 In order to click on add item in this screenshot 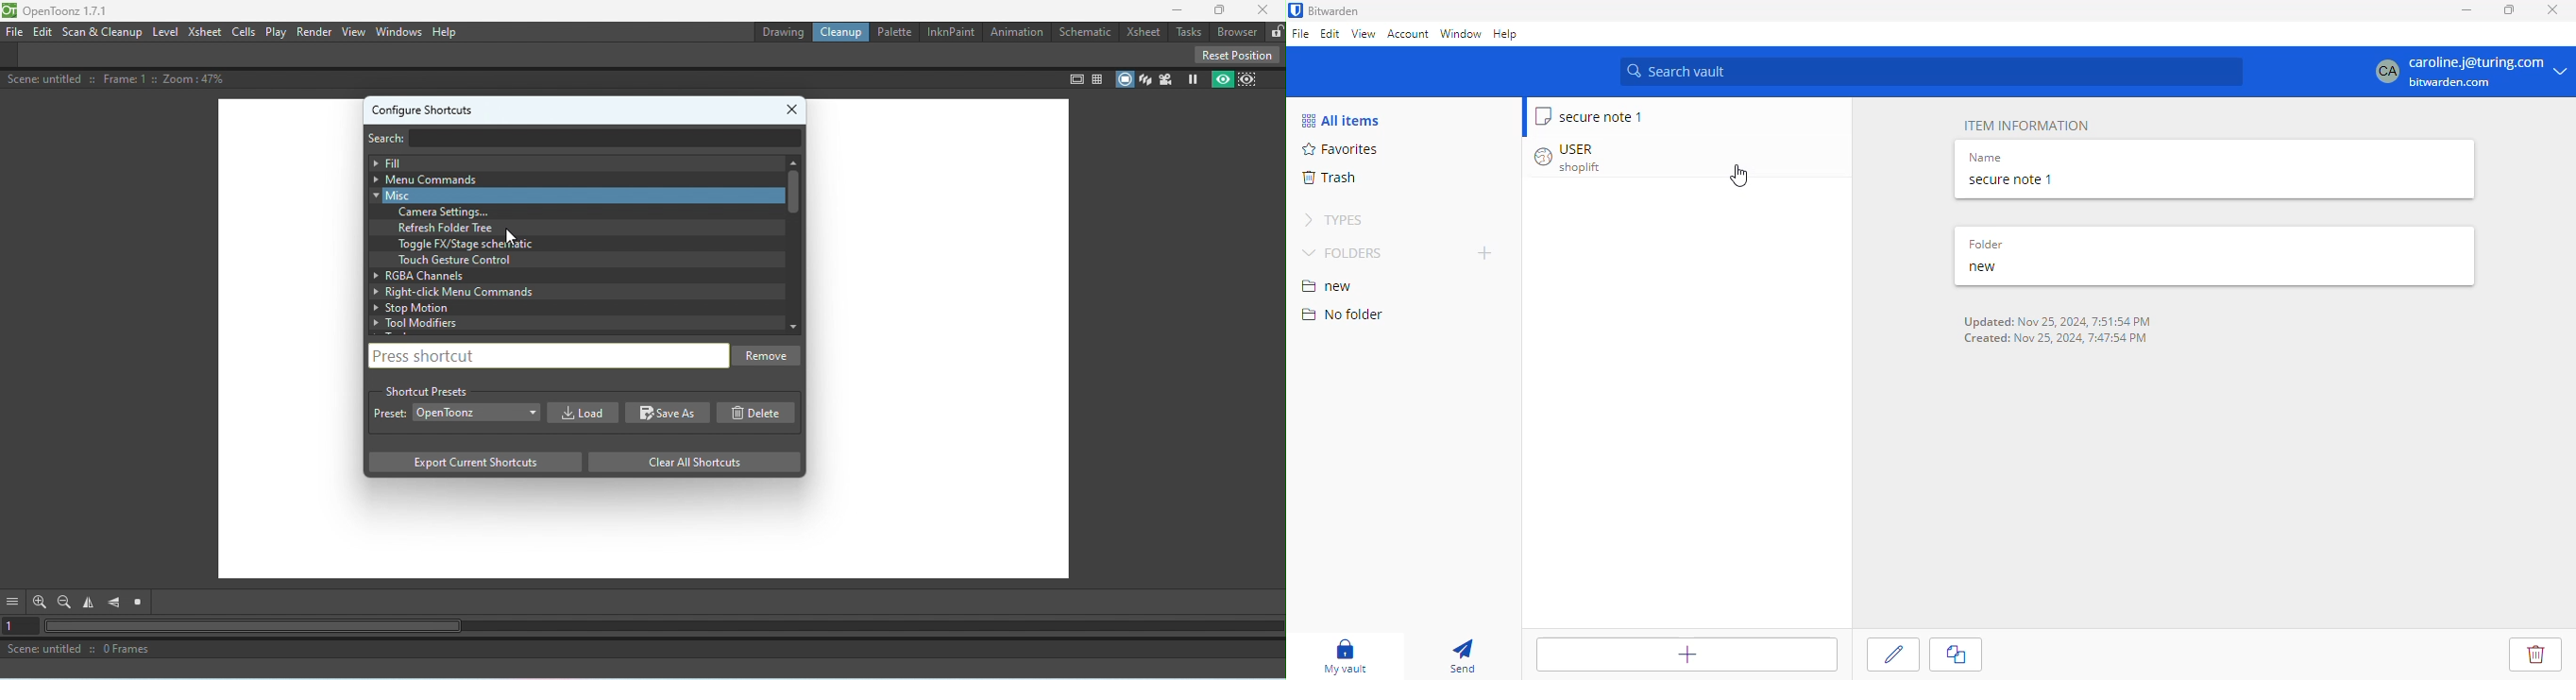, I will do `click(1686, 653)`.